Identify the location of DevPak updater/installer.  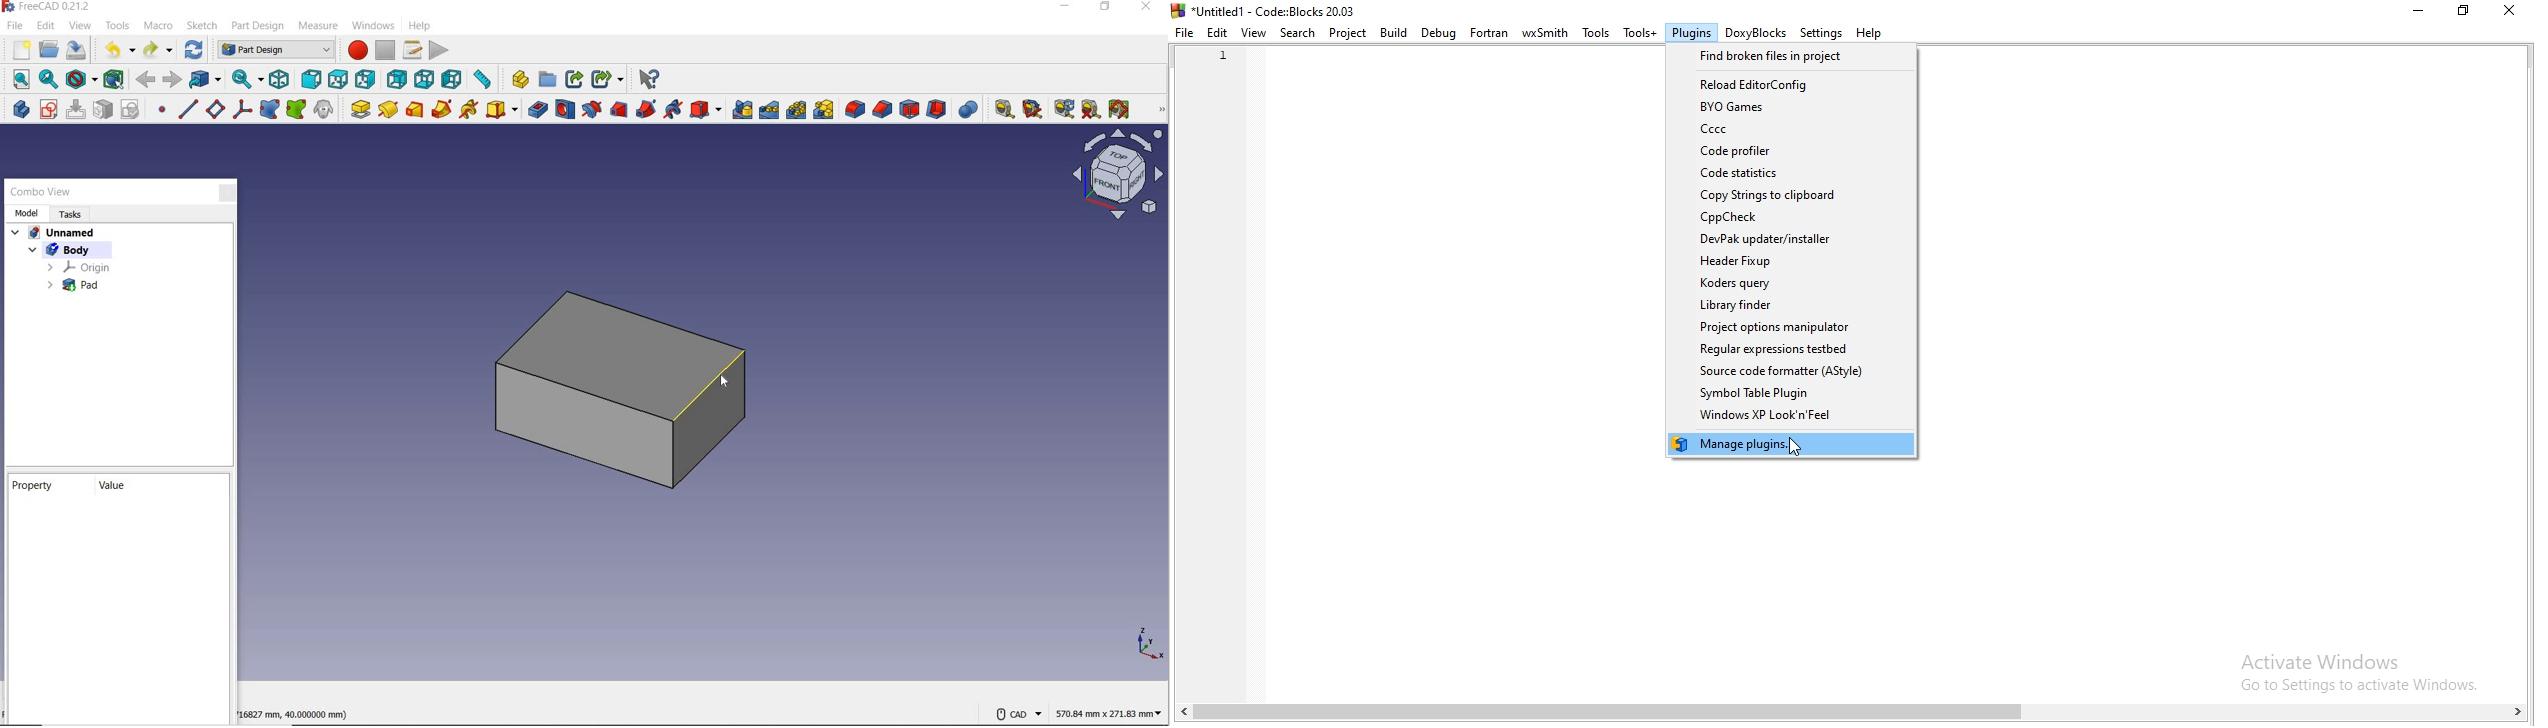
(1791, 239).